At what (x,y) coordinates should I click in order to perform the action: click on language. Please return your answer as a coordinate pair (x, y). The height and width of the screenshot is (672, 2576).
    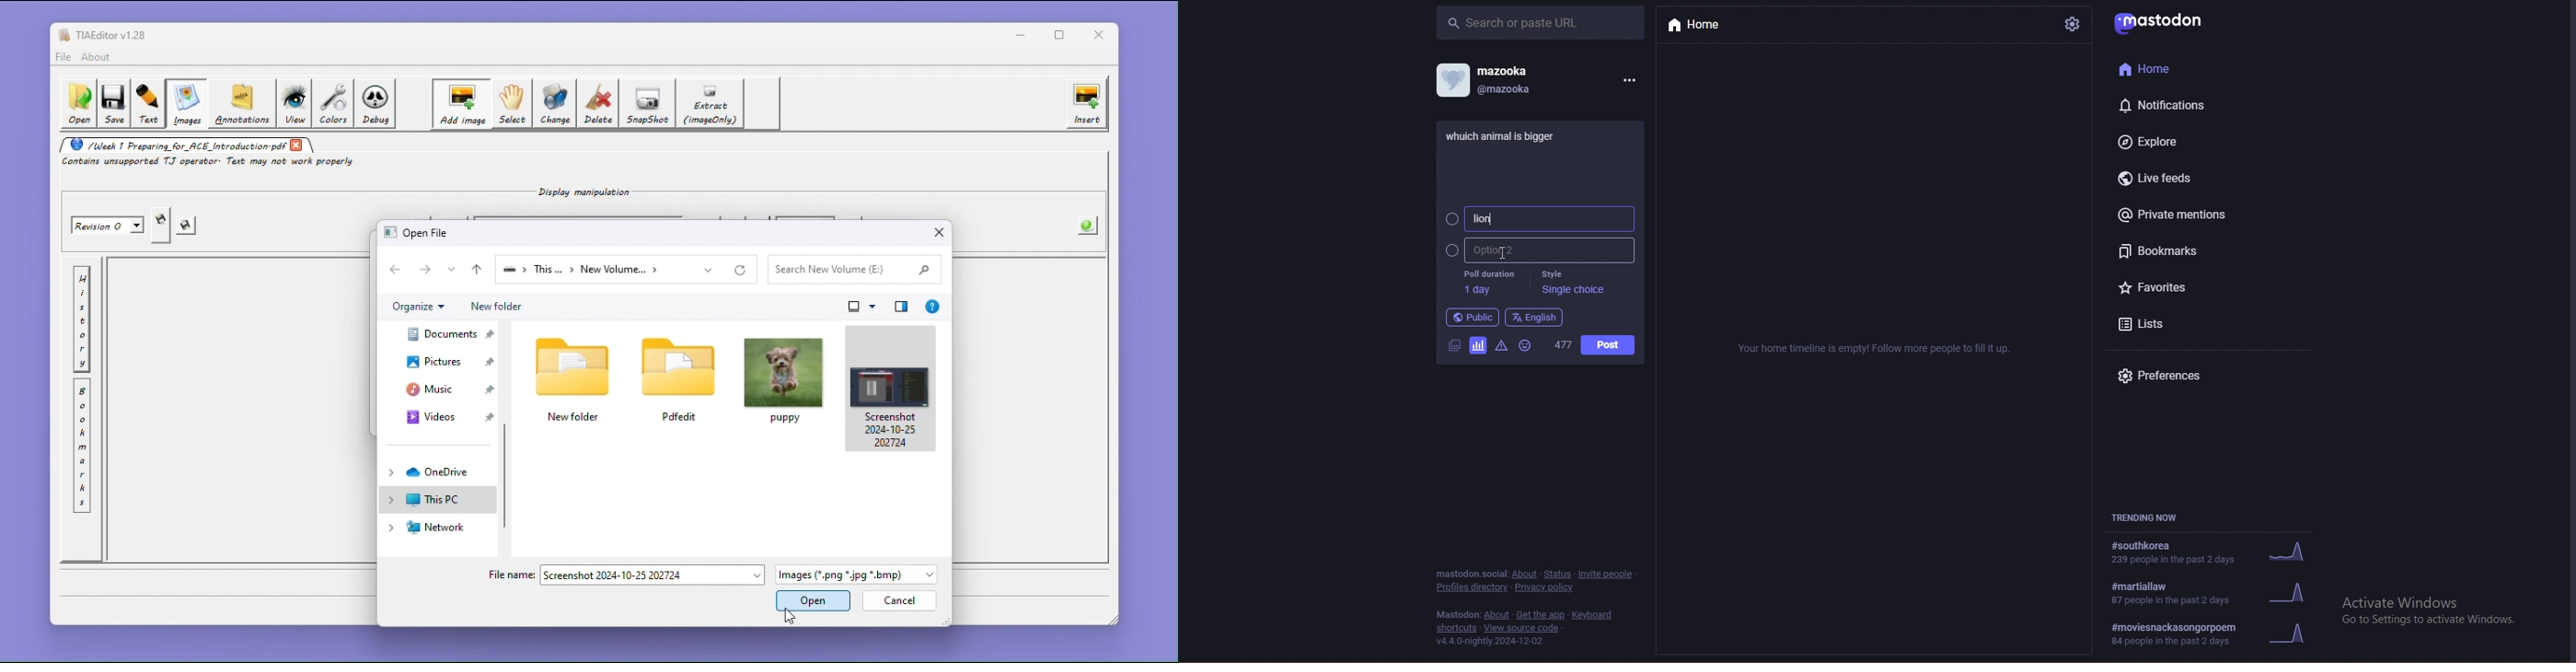
    Looking at the image, I should click on (1534, 317).